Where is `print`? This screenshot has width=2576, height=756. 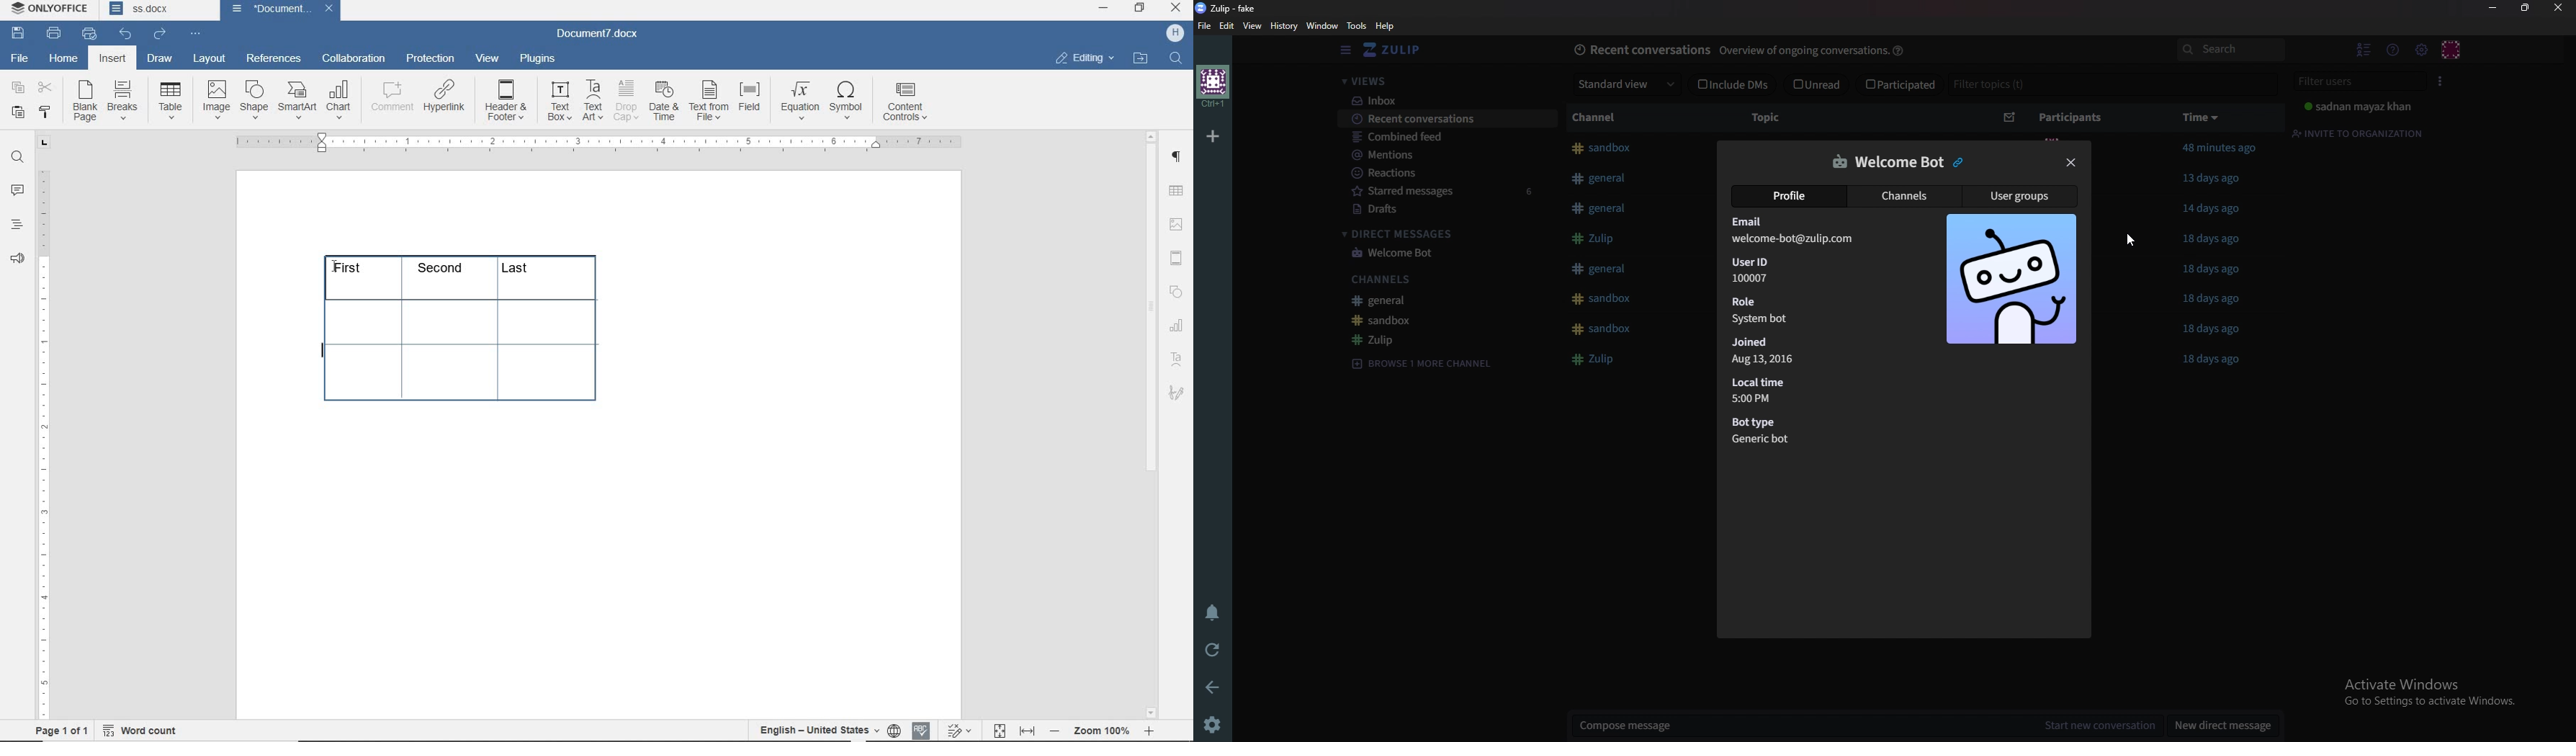 print is located at coordinates (54, 33).